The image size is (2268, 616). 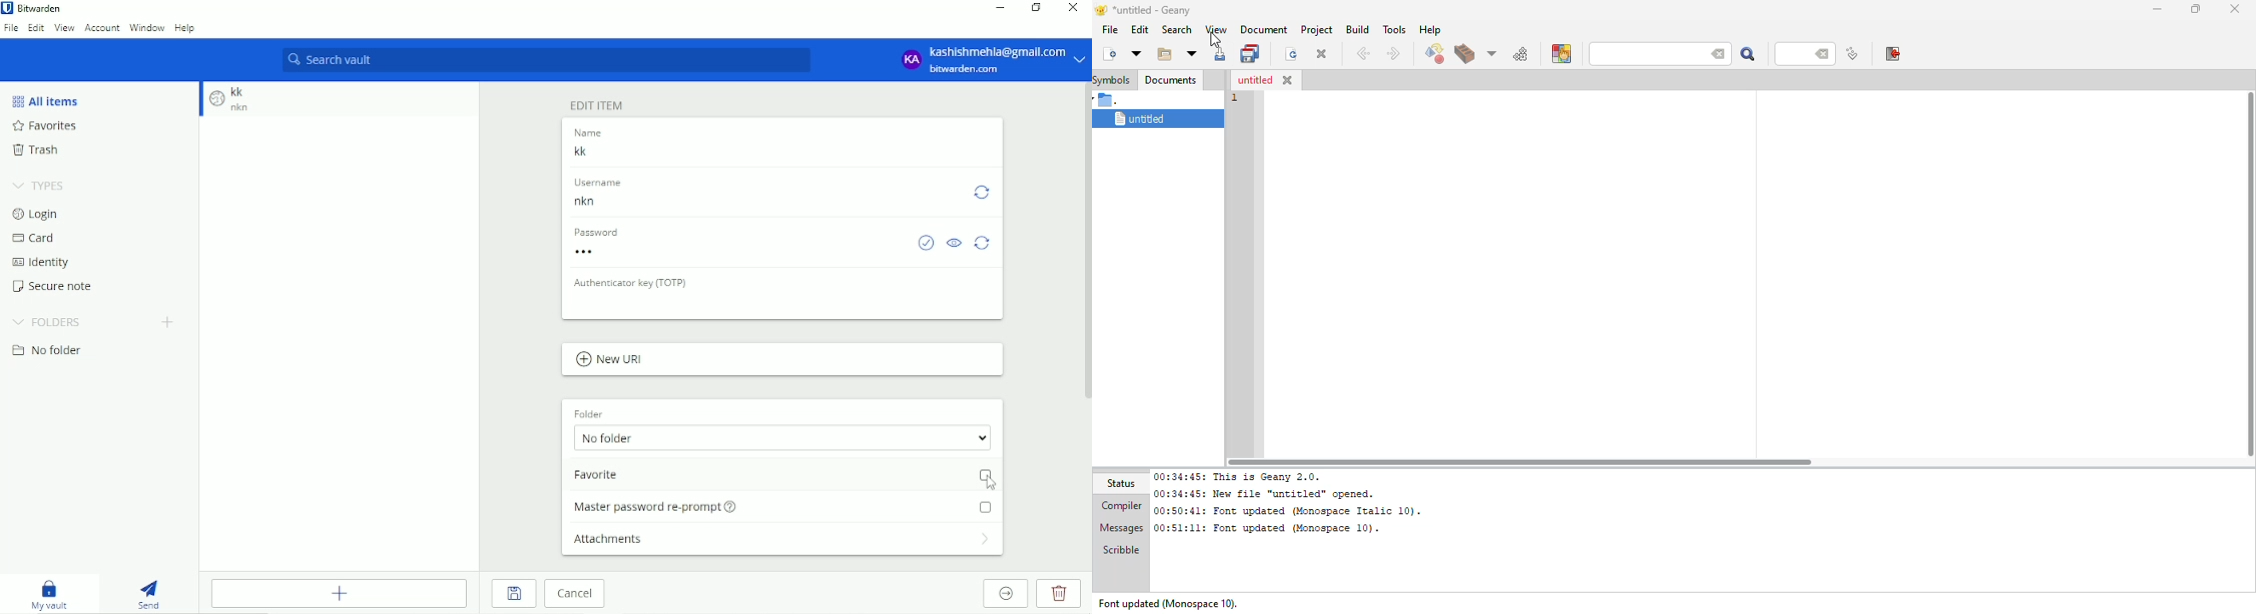 What do you see at coordinates (956, 243) in the screenshot?
I see `Toggle visibility` at bounding box center [956, 243].